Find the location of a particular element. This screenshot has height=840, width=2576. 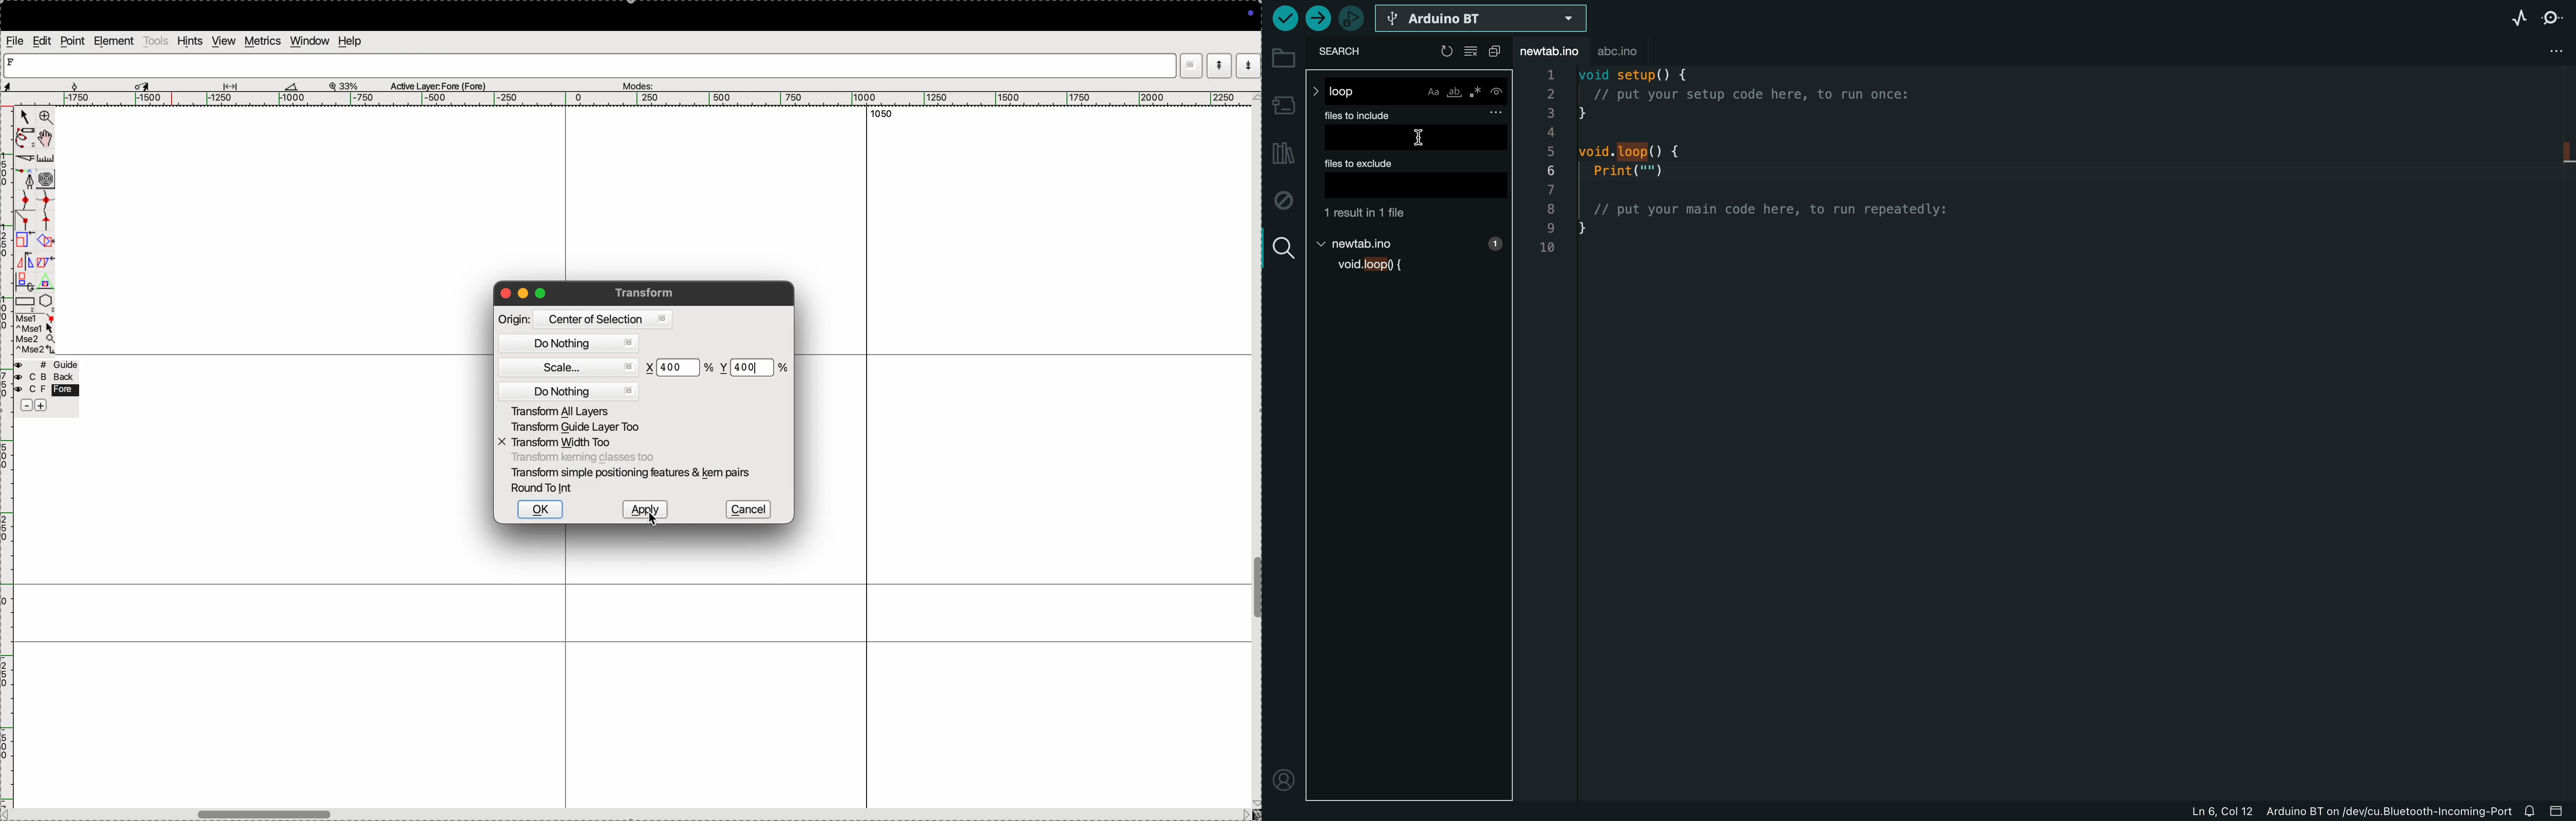

origin is located at coordinates (514, 319).